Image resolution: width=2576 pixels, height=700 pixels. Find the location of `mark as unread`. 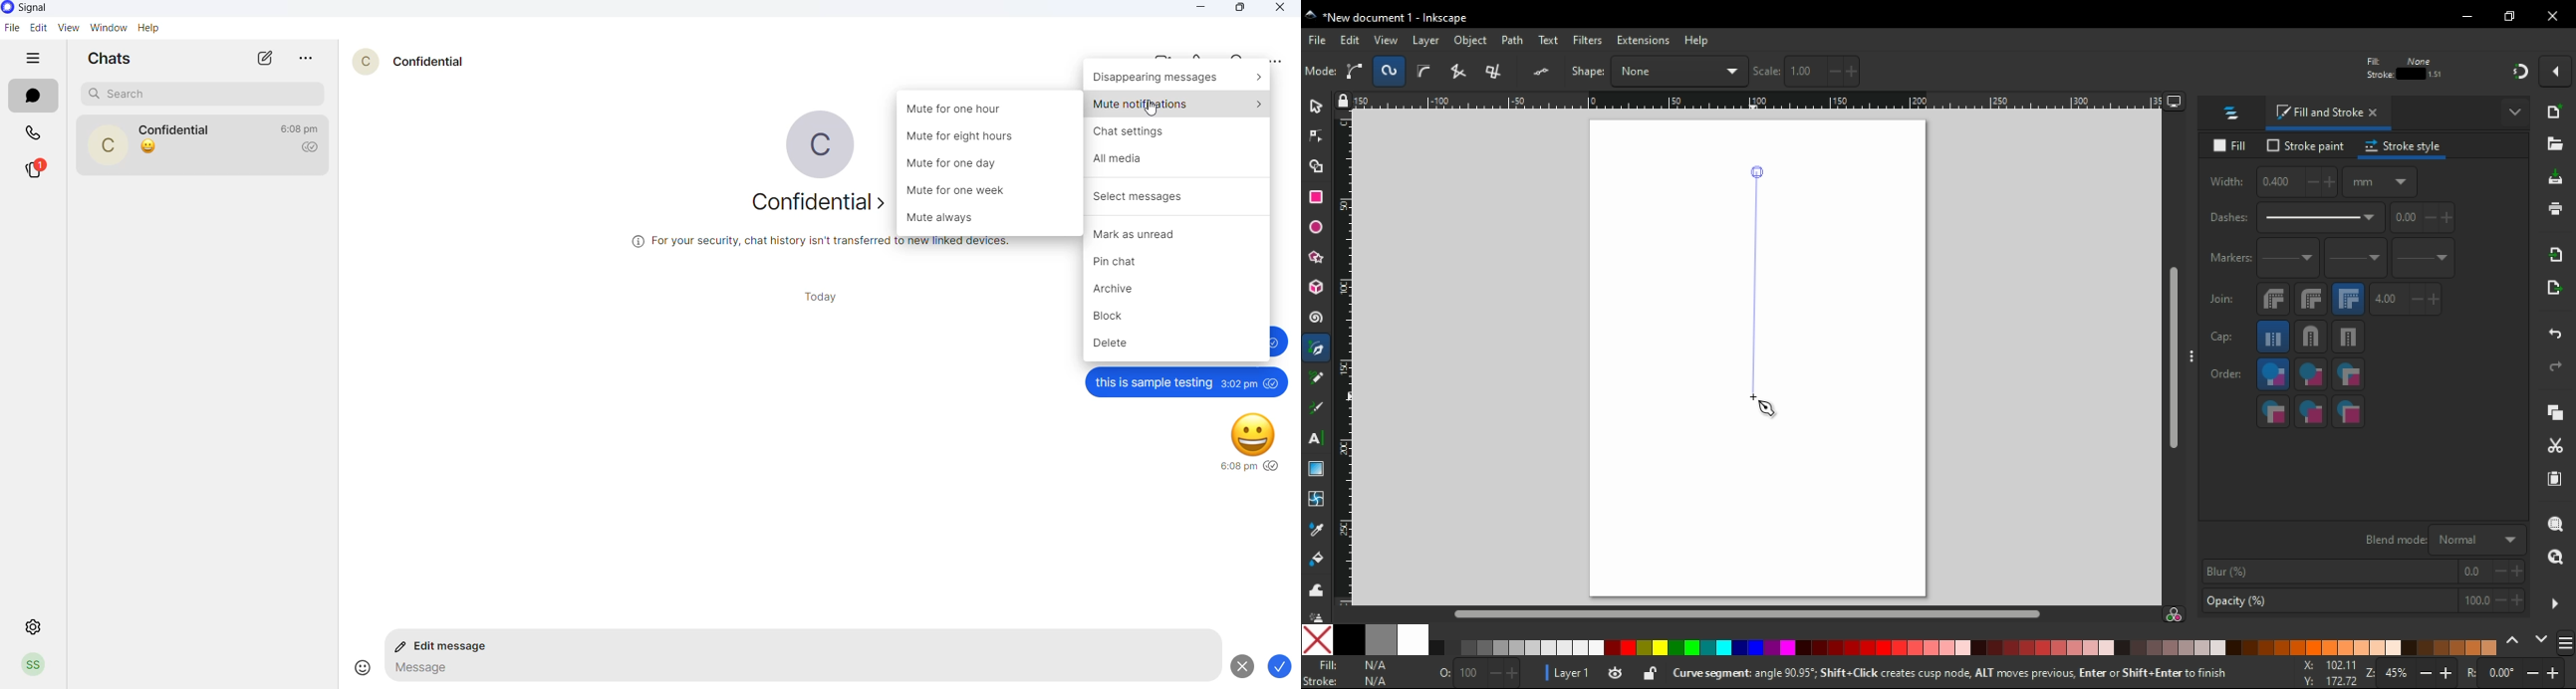

mark as unread is located at coordinates (1179, 229).